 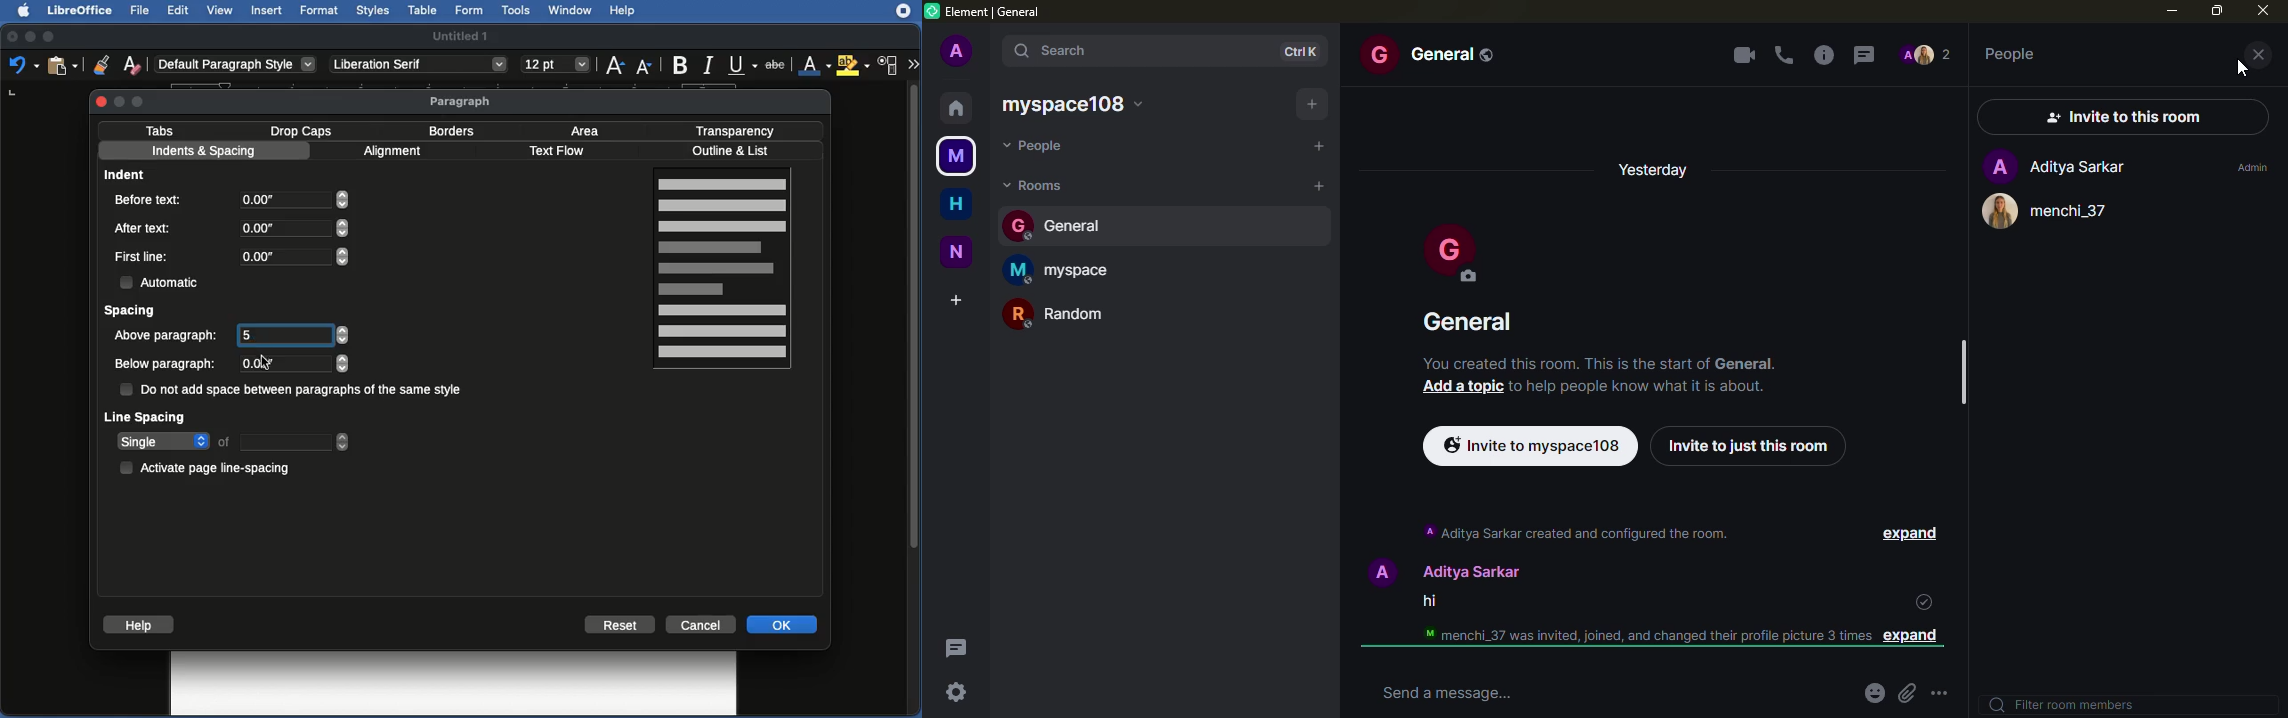 What do you see at coordinates (1441, 692) in the screenshot?
I see `send a message...` at bounding box center [1441, 692].